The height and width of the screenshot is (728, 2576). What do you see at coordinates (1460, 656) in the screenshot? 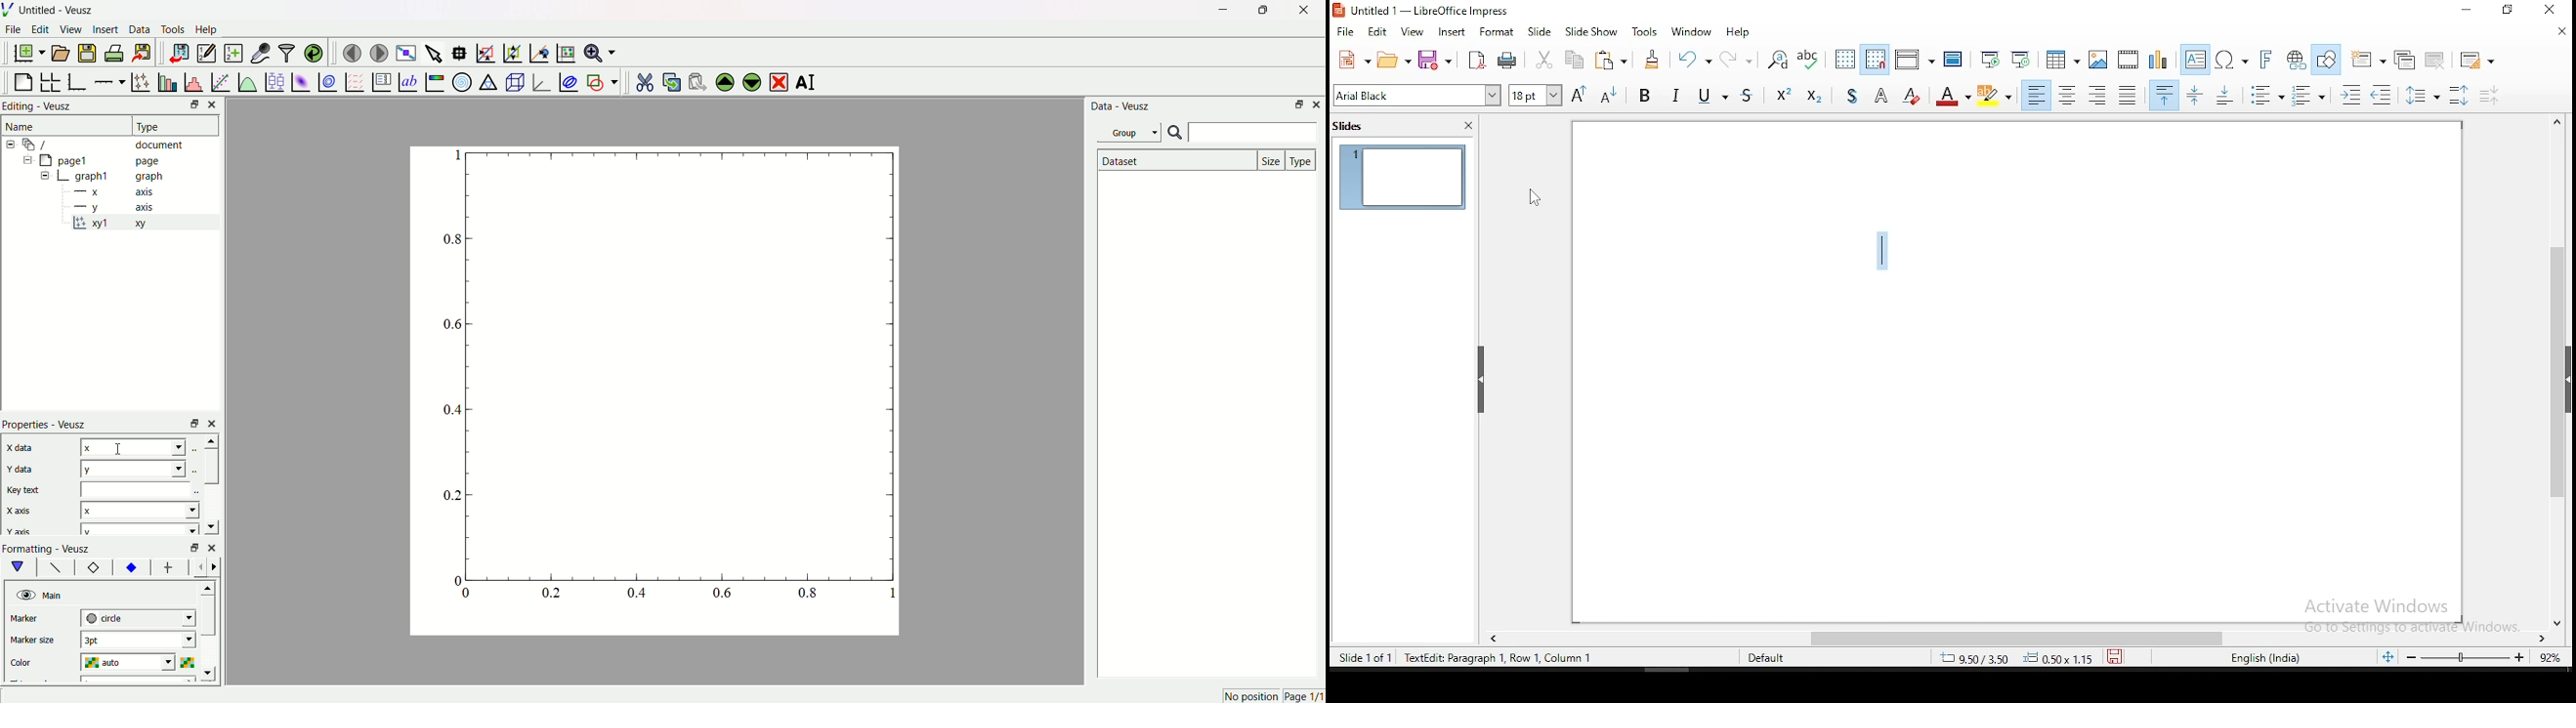
I see `Slide 1 of 1` at bounding box center [1460, 656].